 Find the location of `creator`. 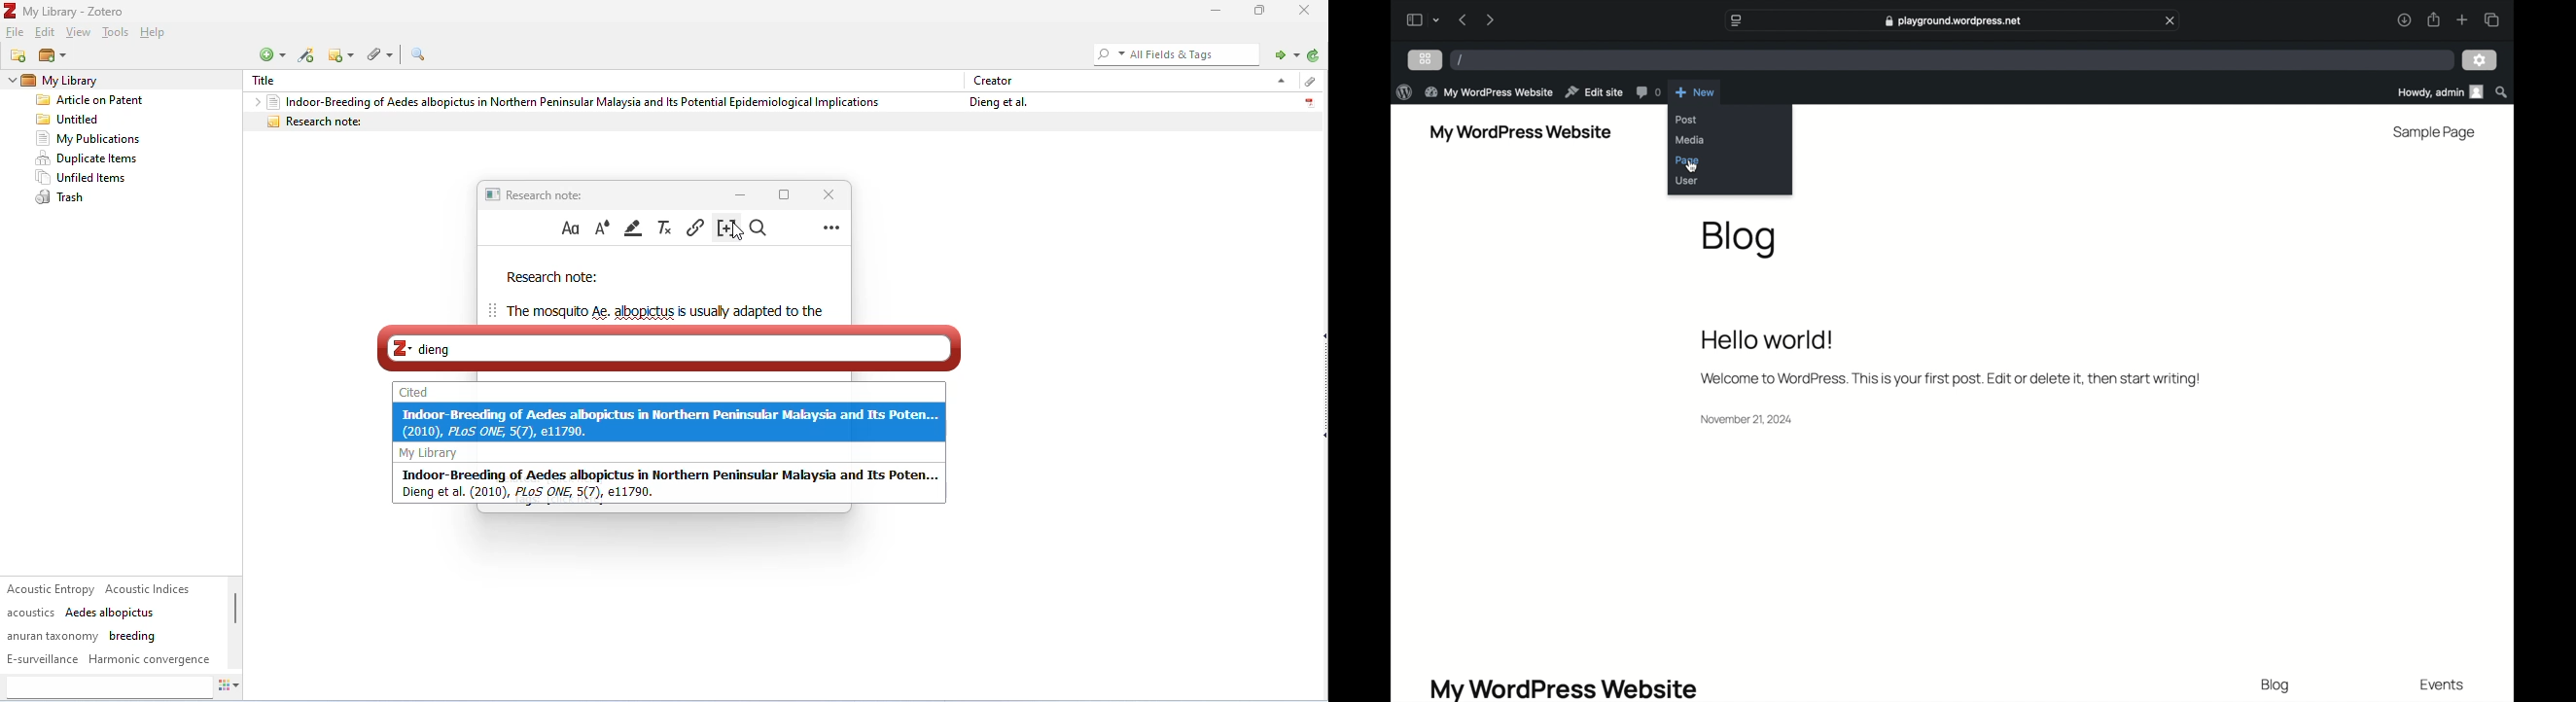

creator is located at coordinates (994, 80).